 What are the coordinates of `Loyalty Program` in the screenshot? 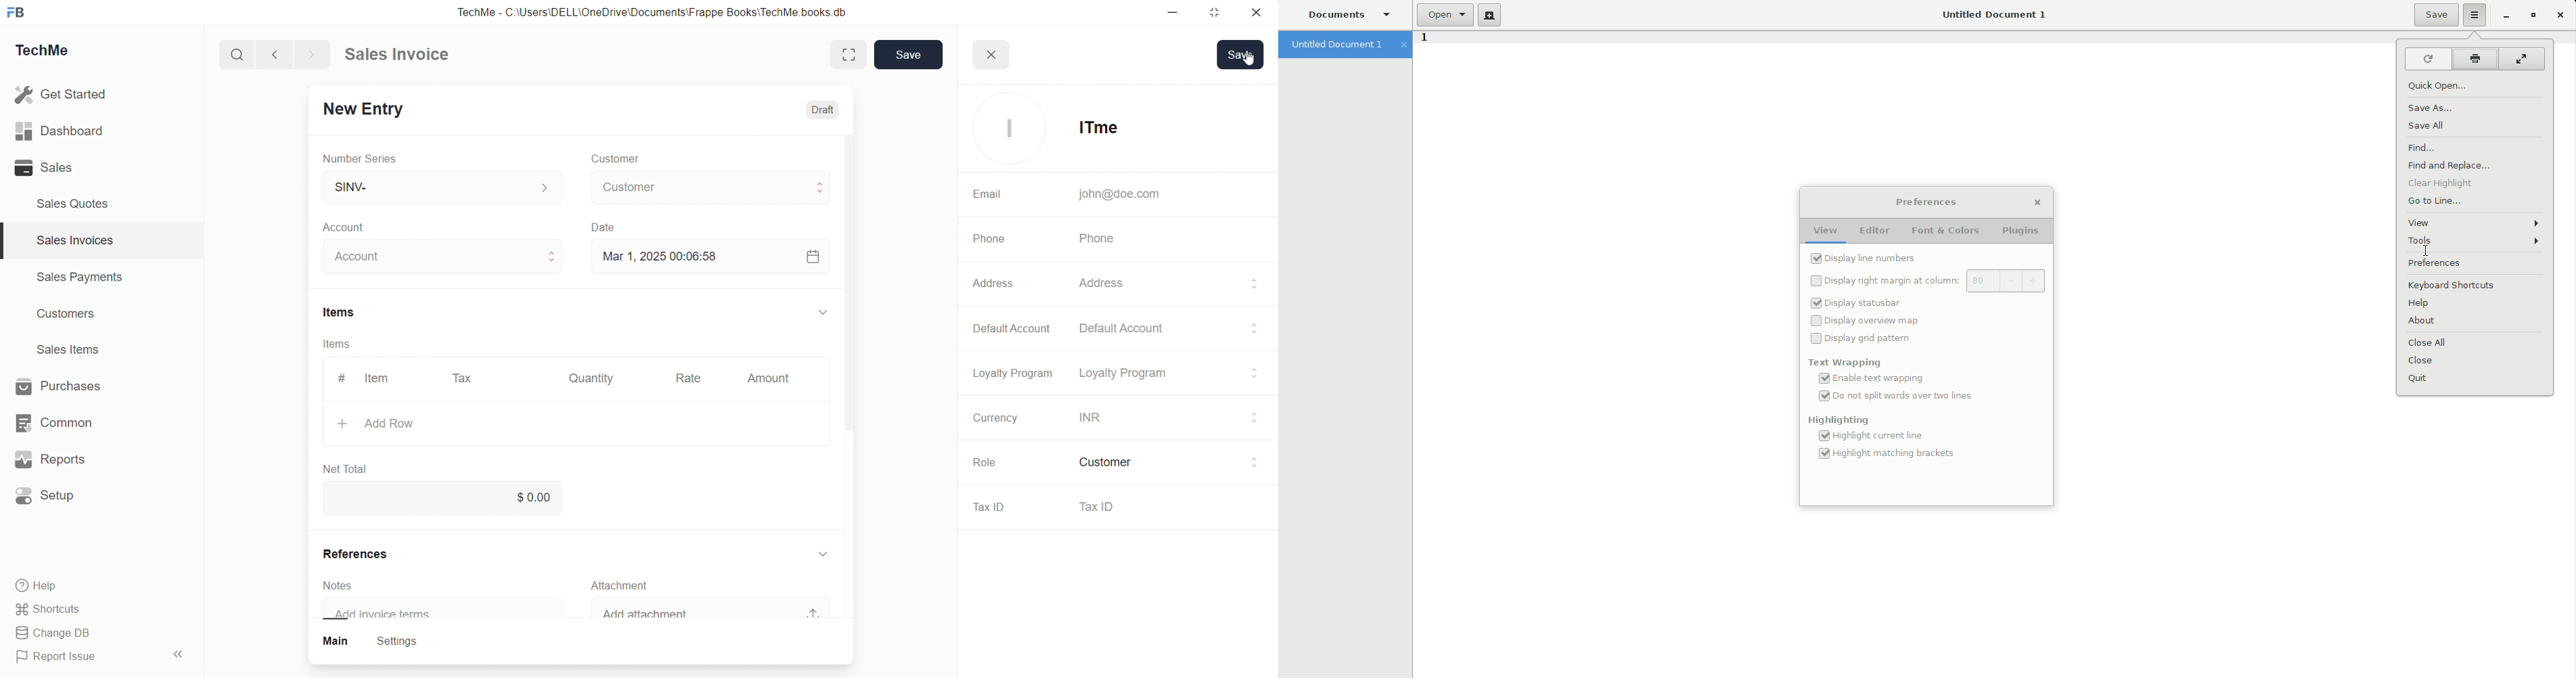 It's located at (1162, 372).